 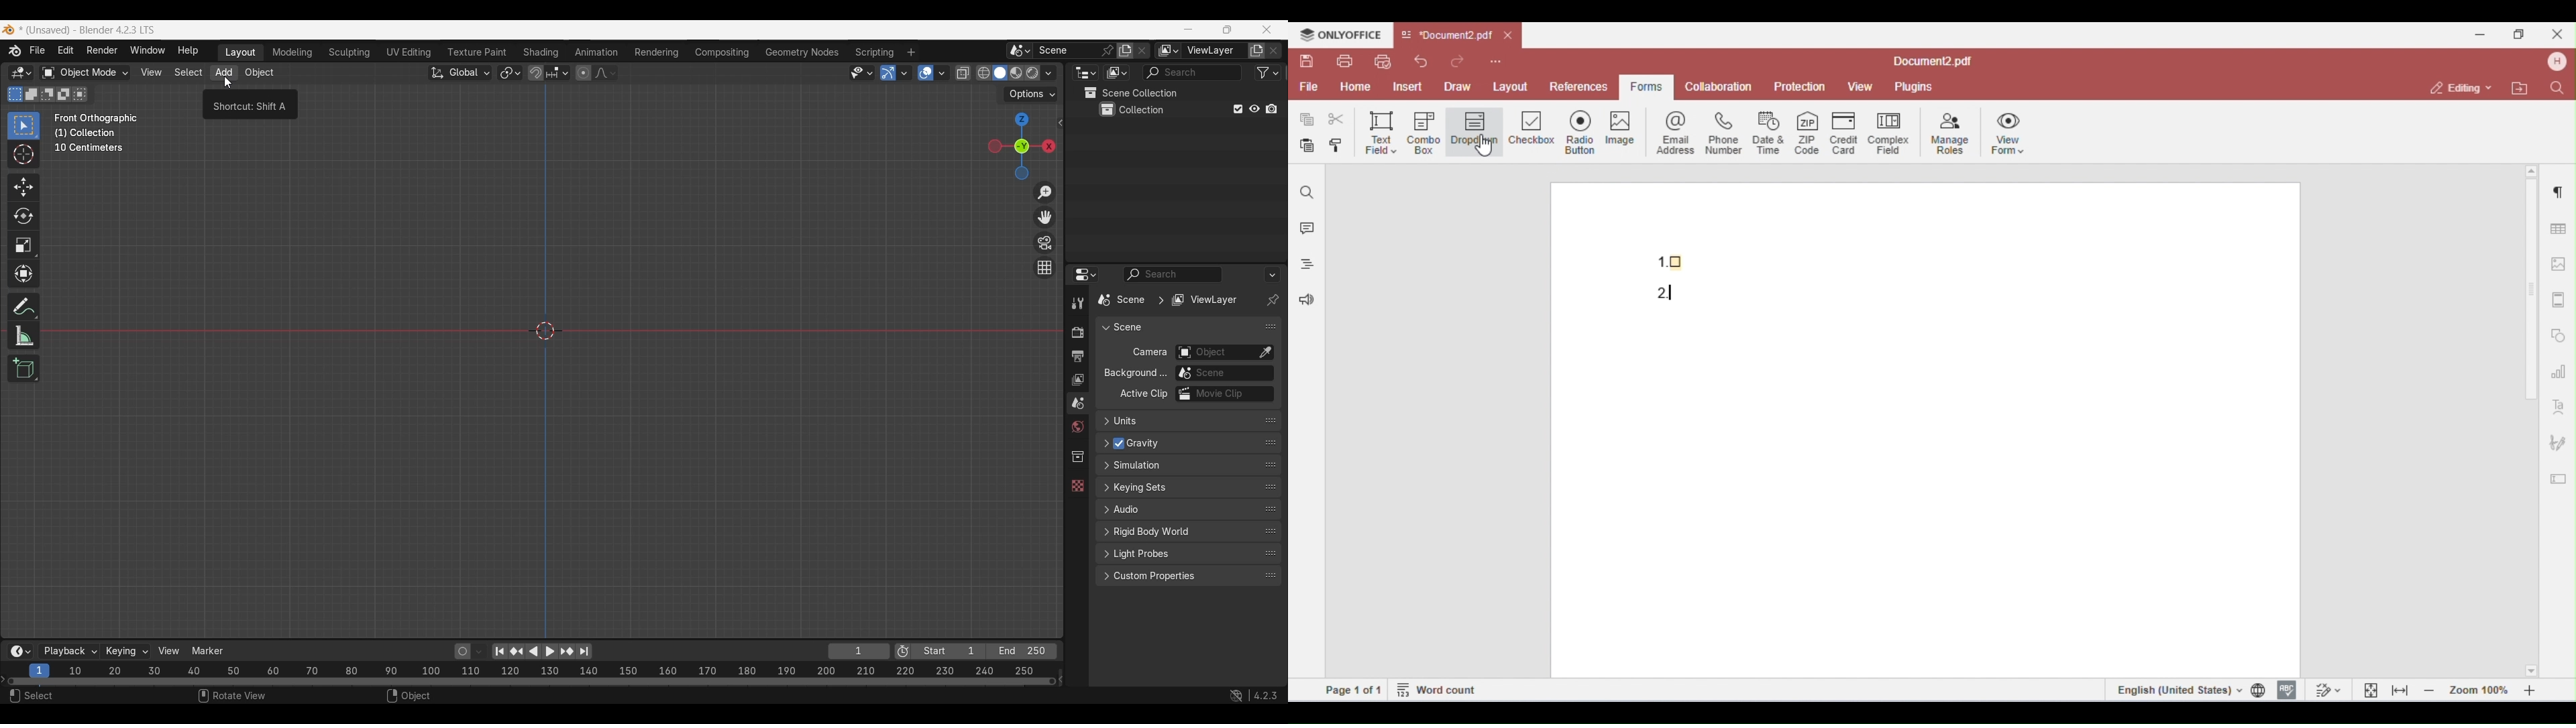 I want to click on Current version of software , so click(x=1267, y=696).